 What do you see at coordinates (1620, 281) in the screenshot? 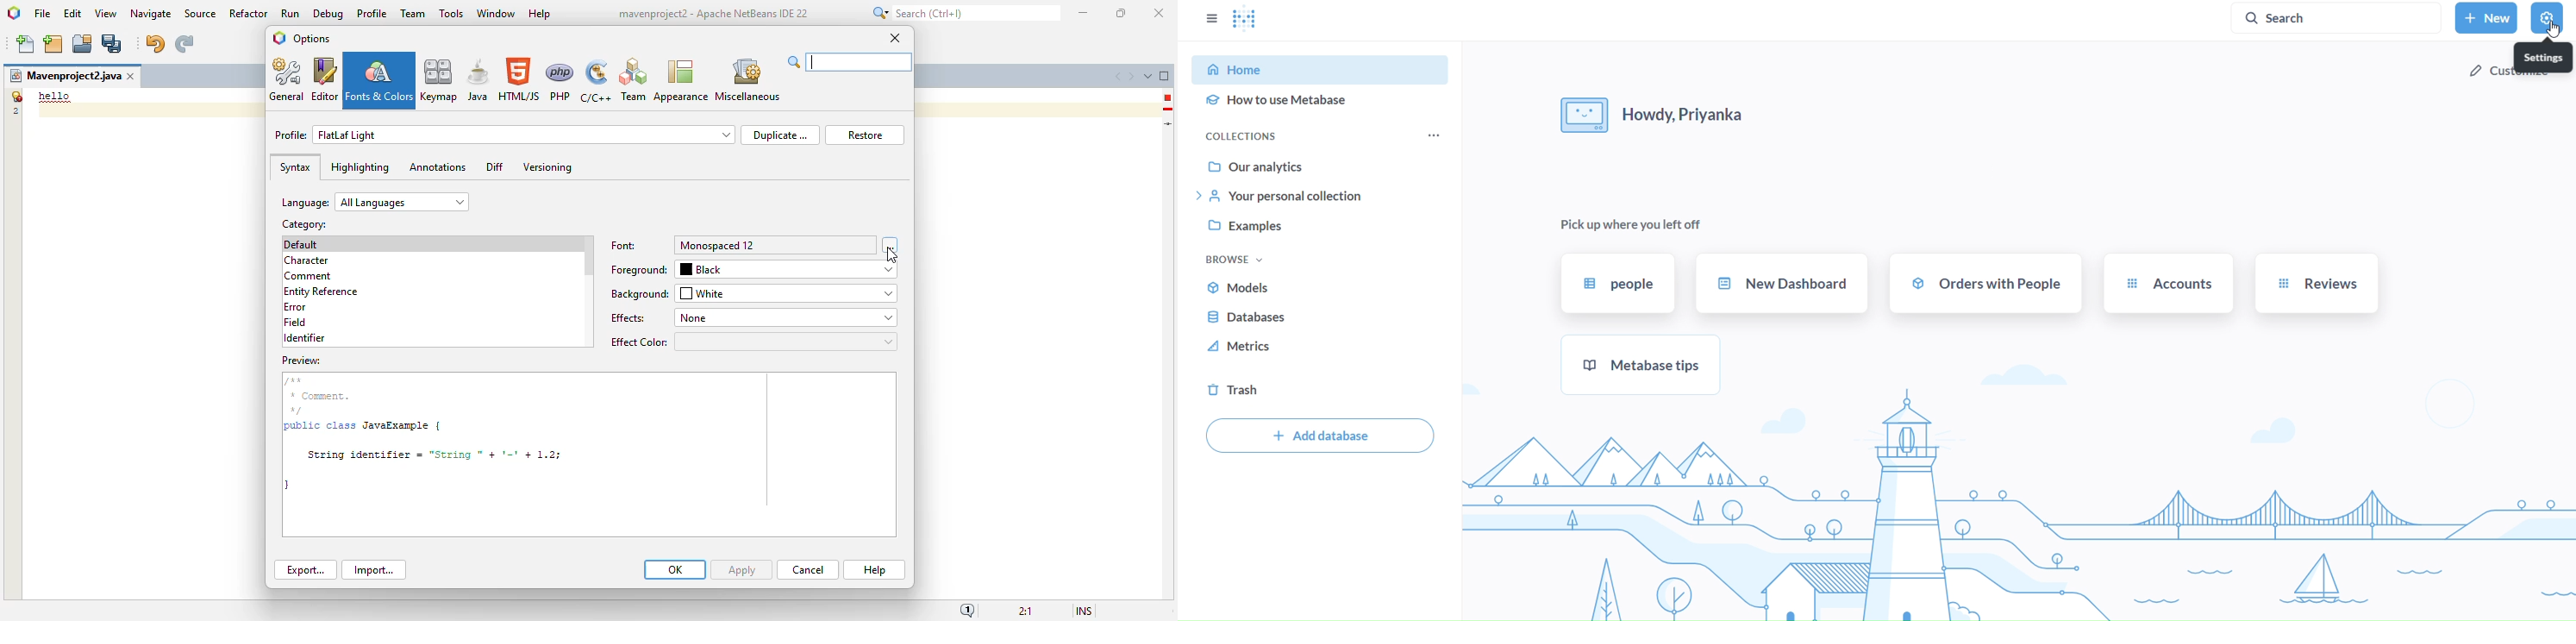
I see `people` at bounding box center [1620, 281].